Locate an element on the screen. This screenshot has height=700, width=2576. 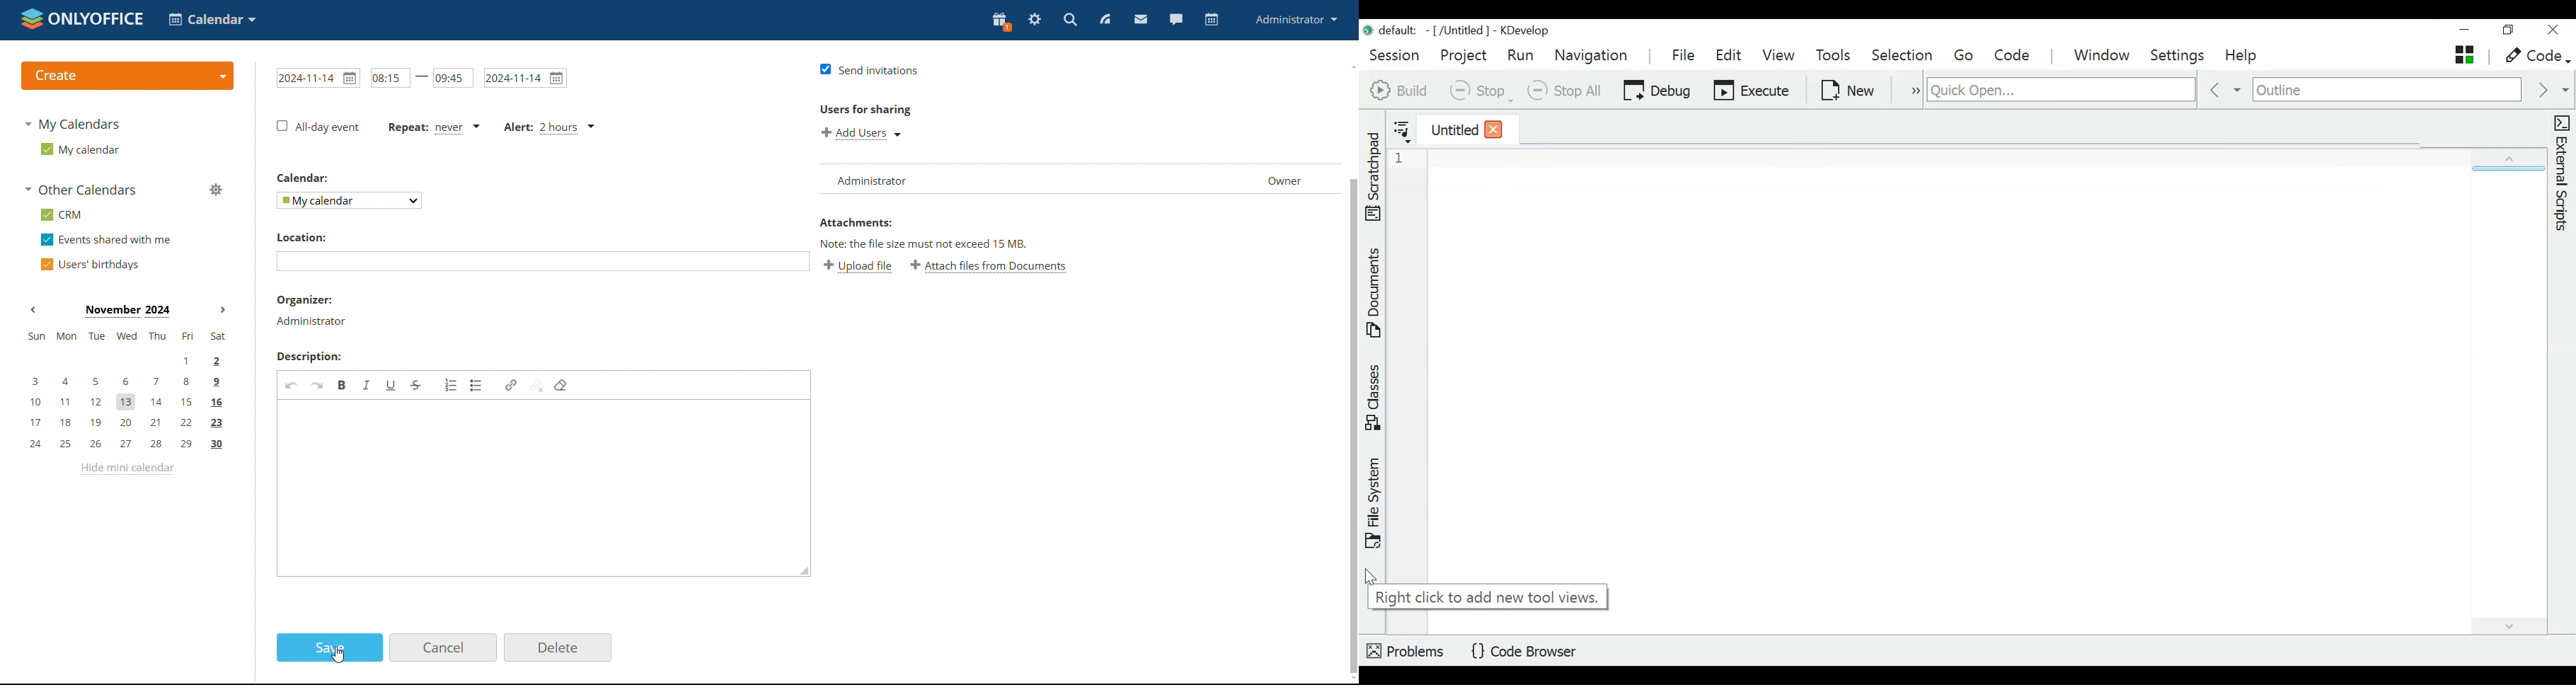
select application is located at coordinates (212, 19).